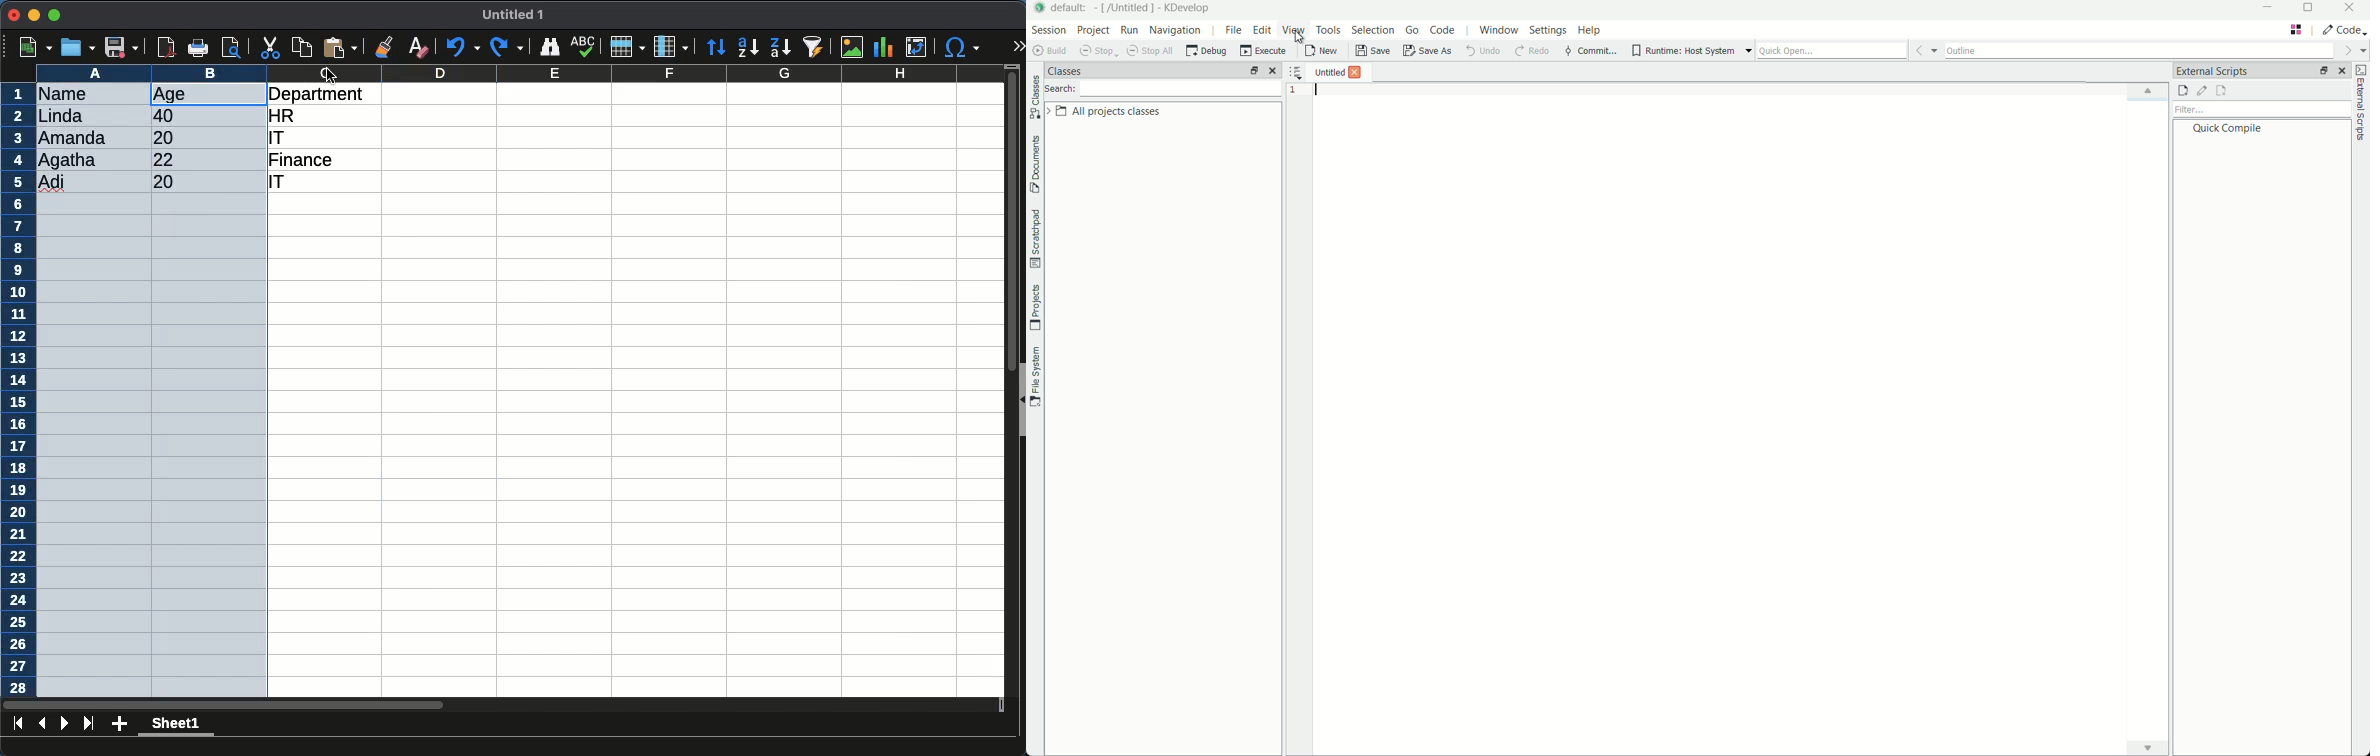 The width and height of the screenshot is (2380, 756). I want to click on quick open, so click(1847, 49).